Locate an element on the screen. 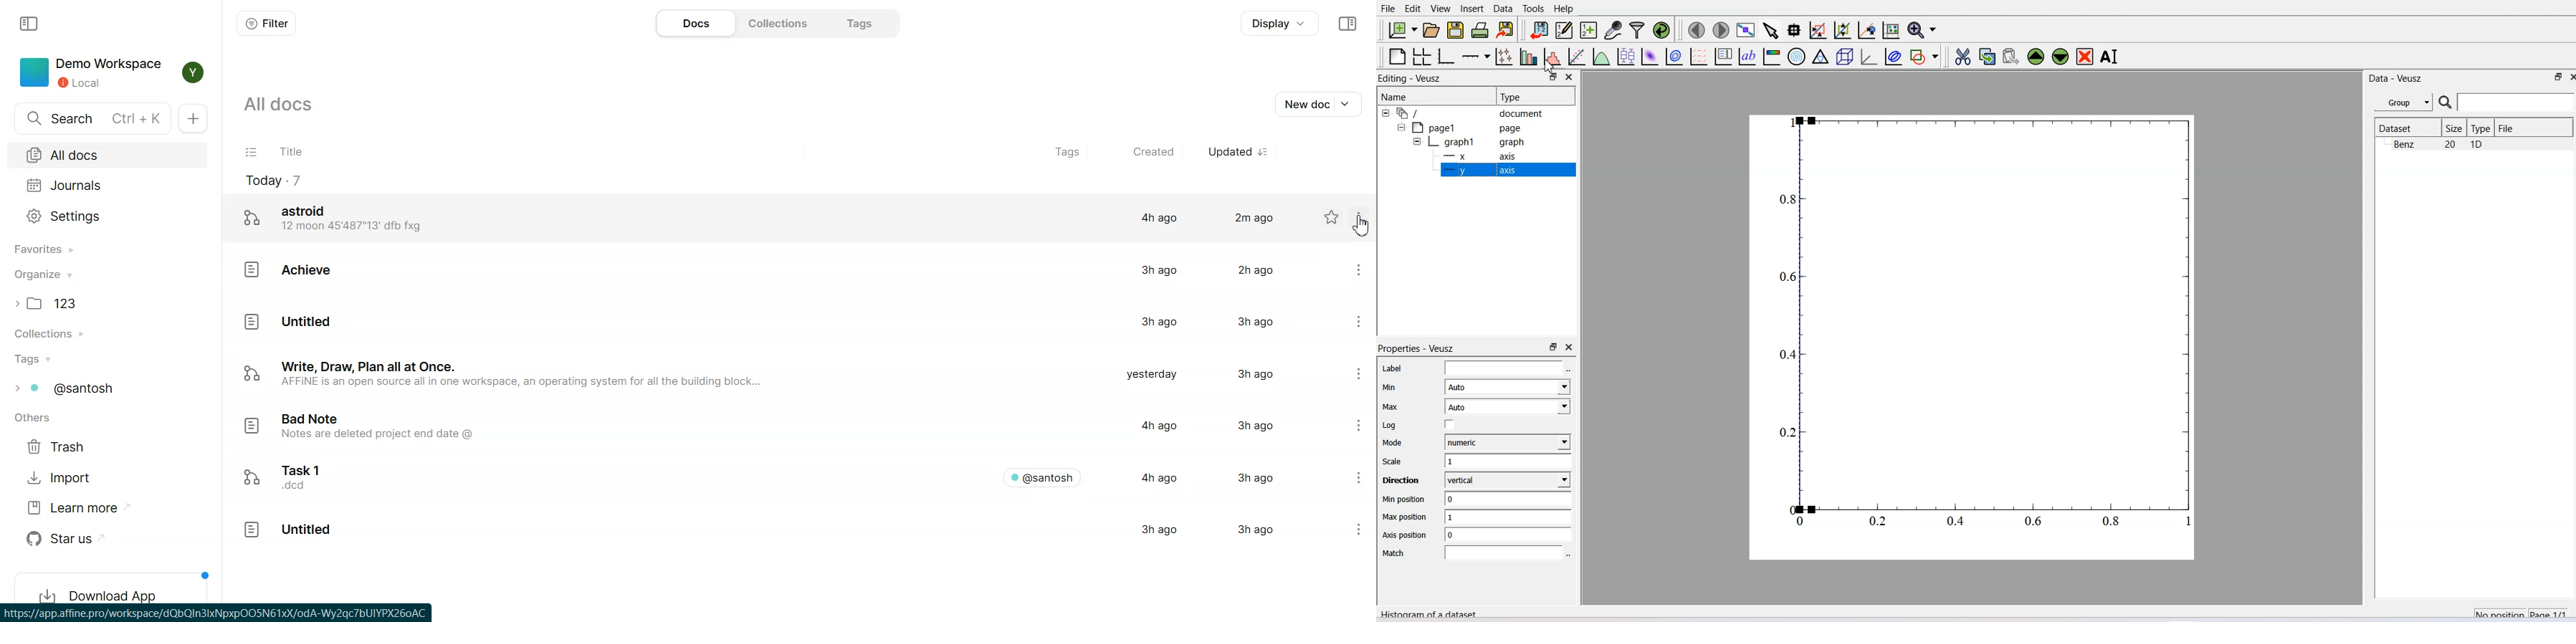 The height and width of the screenshot is (644, 2576). Filter Data is located at coordinates (1638, 30).